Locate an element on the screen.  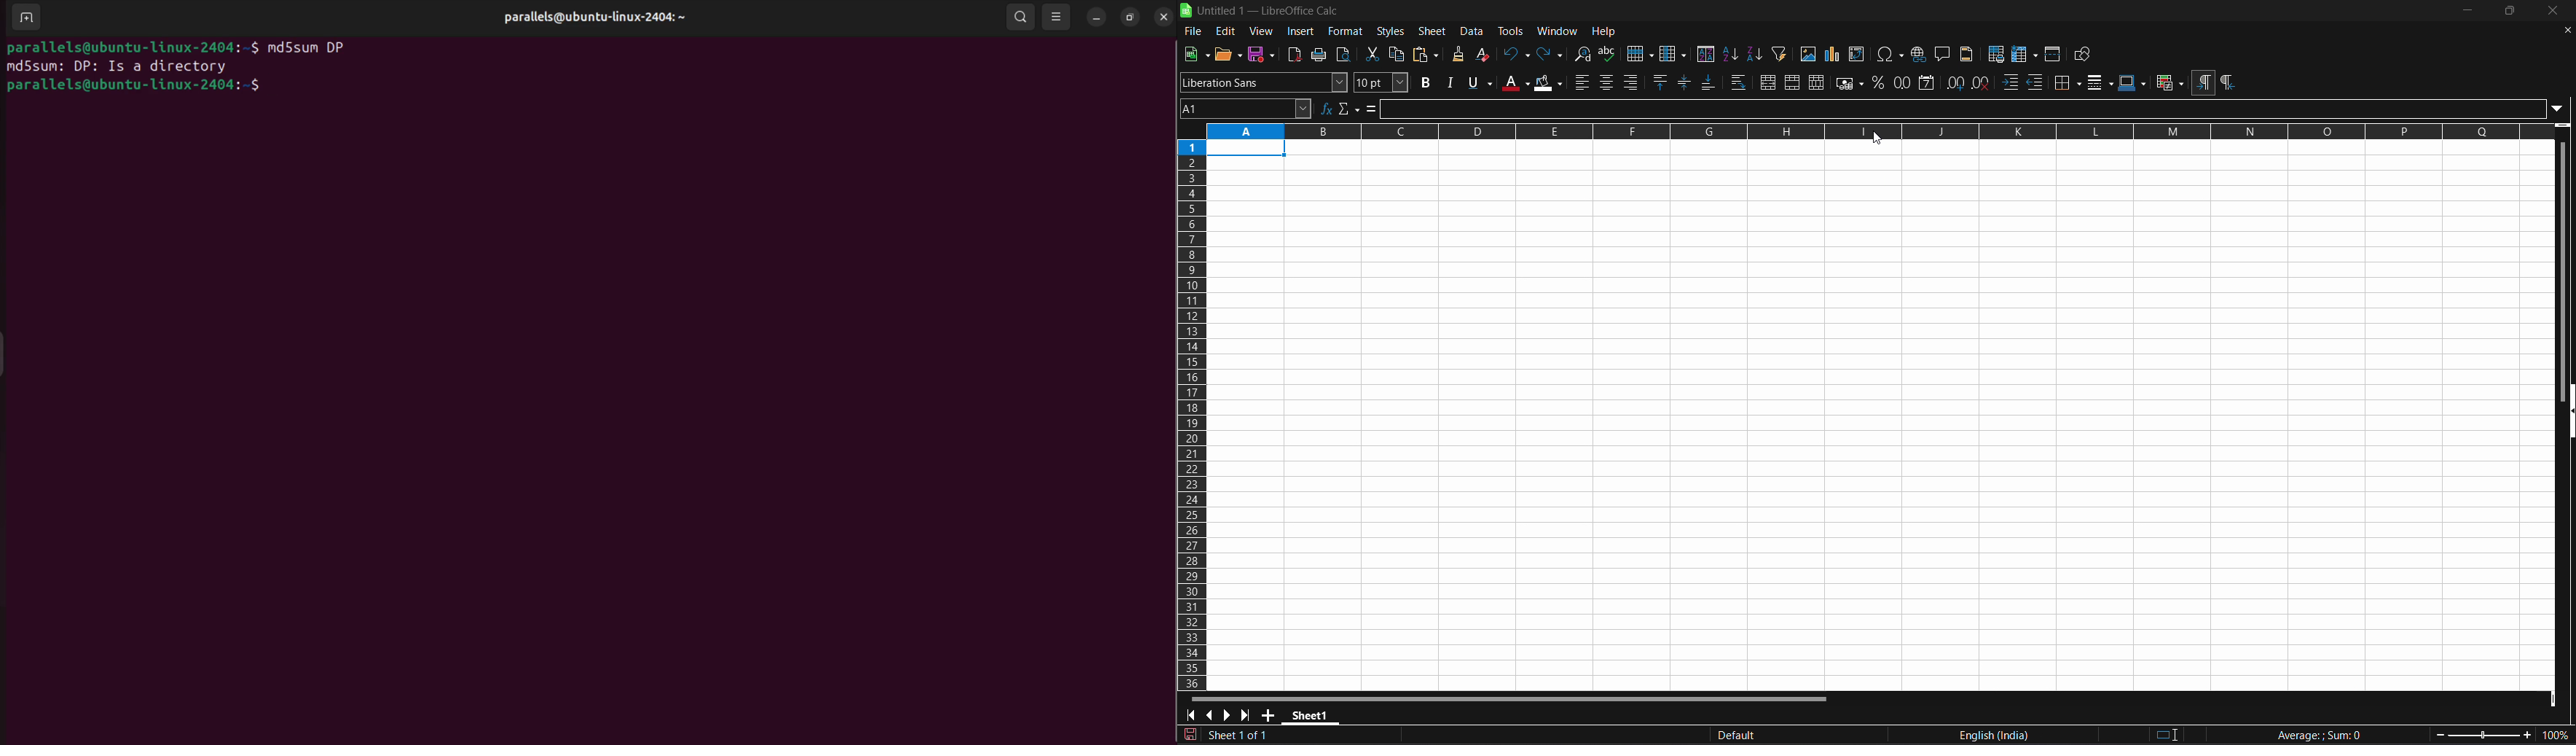
minimize is located at coordinates (2468, 12).